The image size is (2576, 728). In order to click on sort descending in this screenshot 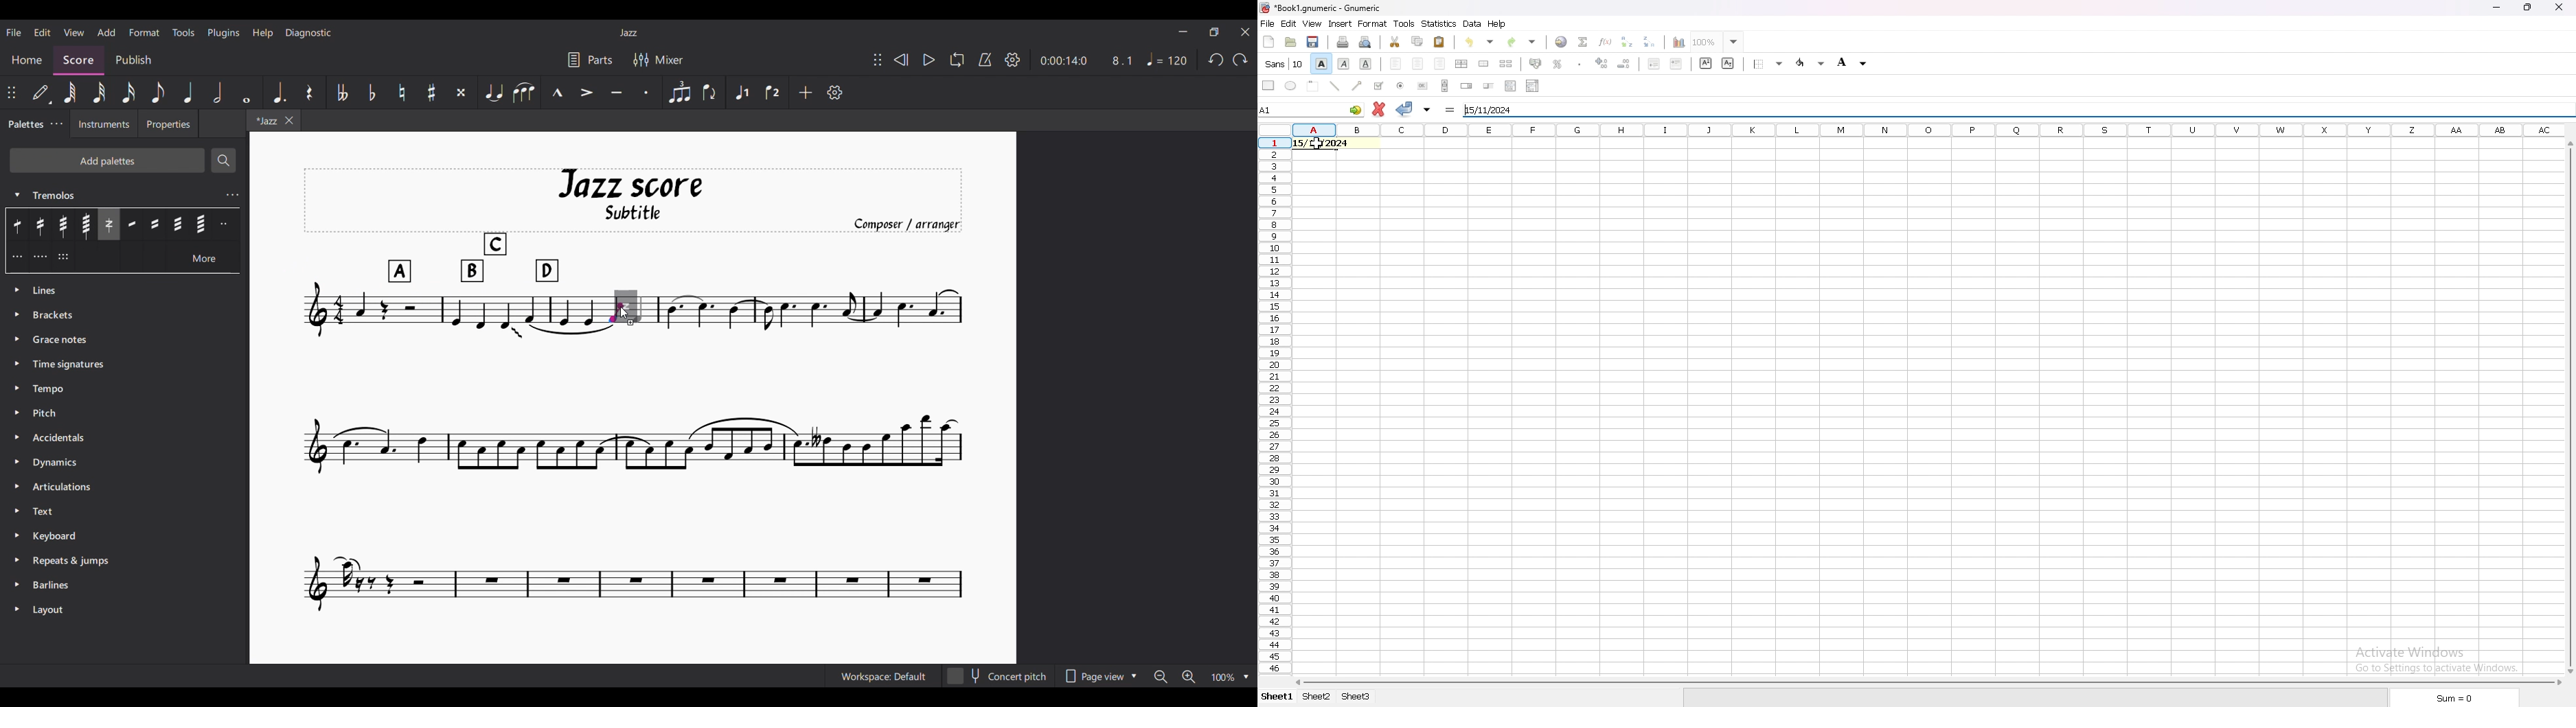, I will do `click(1649, 42)`.